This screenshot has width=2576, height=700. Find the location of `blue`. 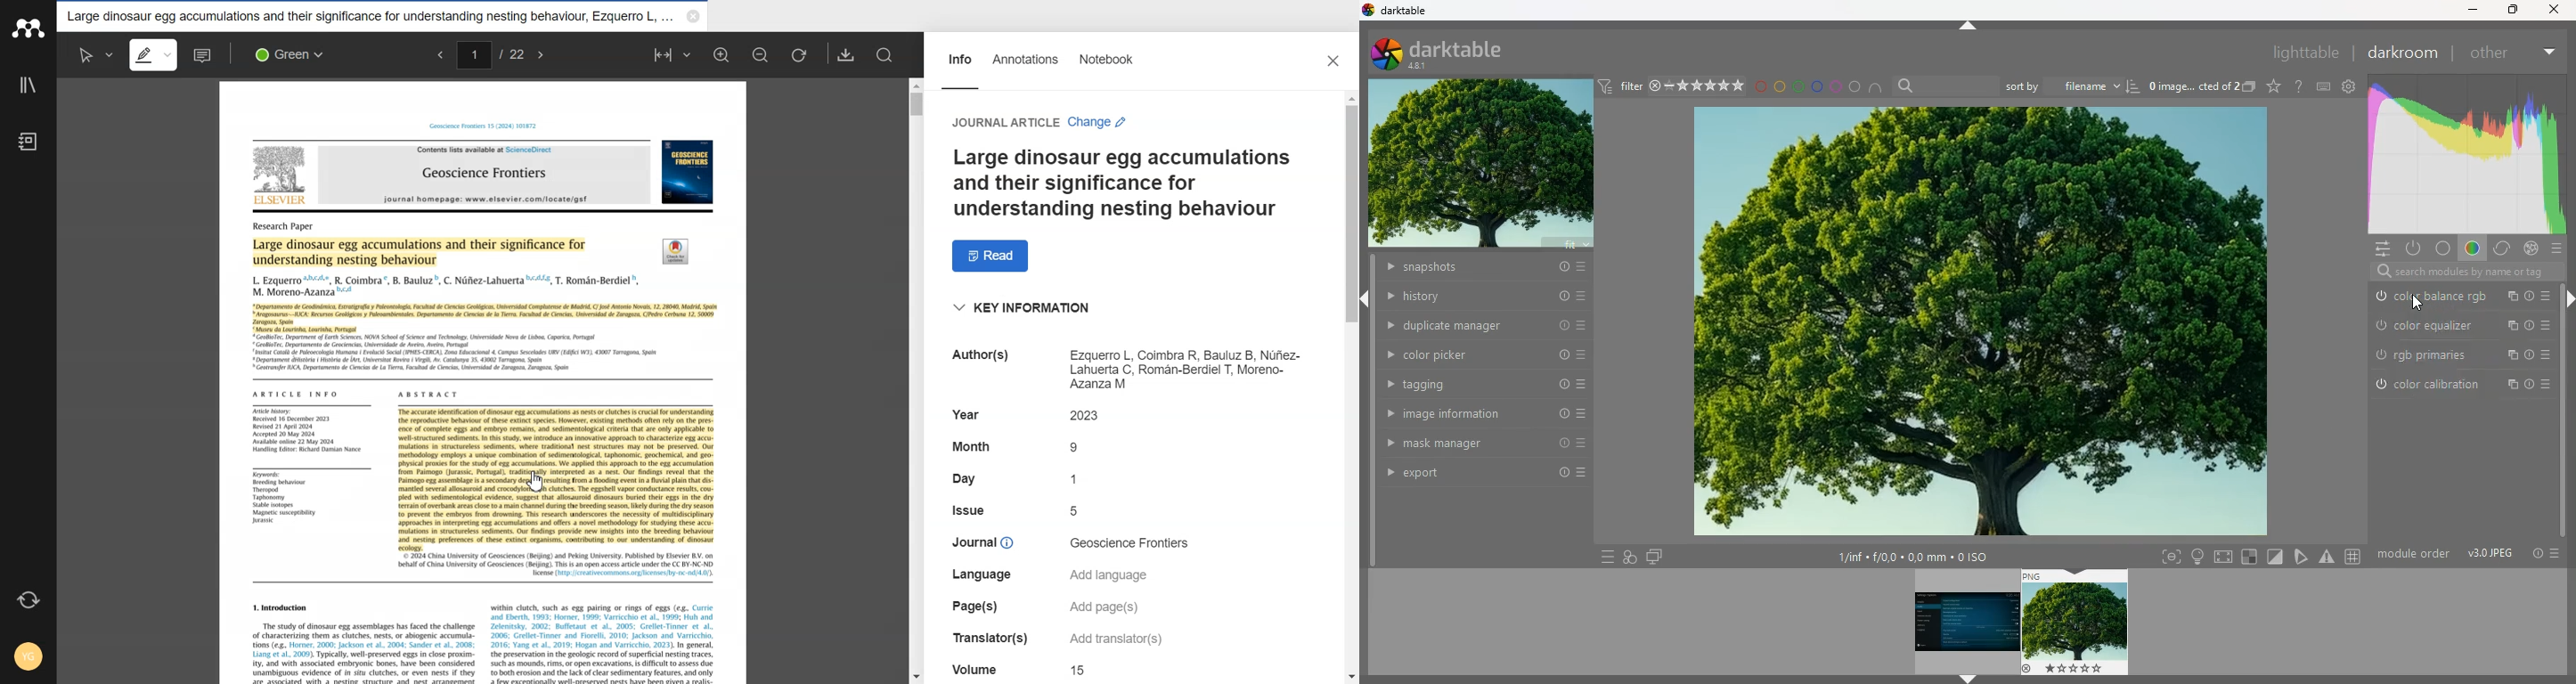

blue is located at coordinates (1817, 86).